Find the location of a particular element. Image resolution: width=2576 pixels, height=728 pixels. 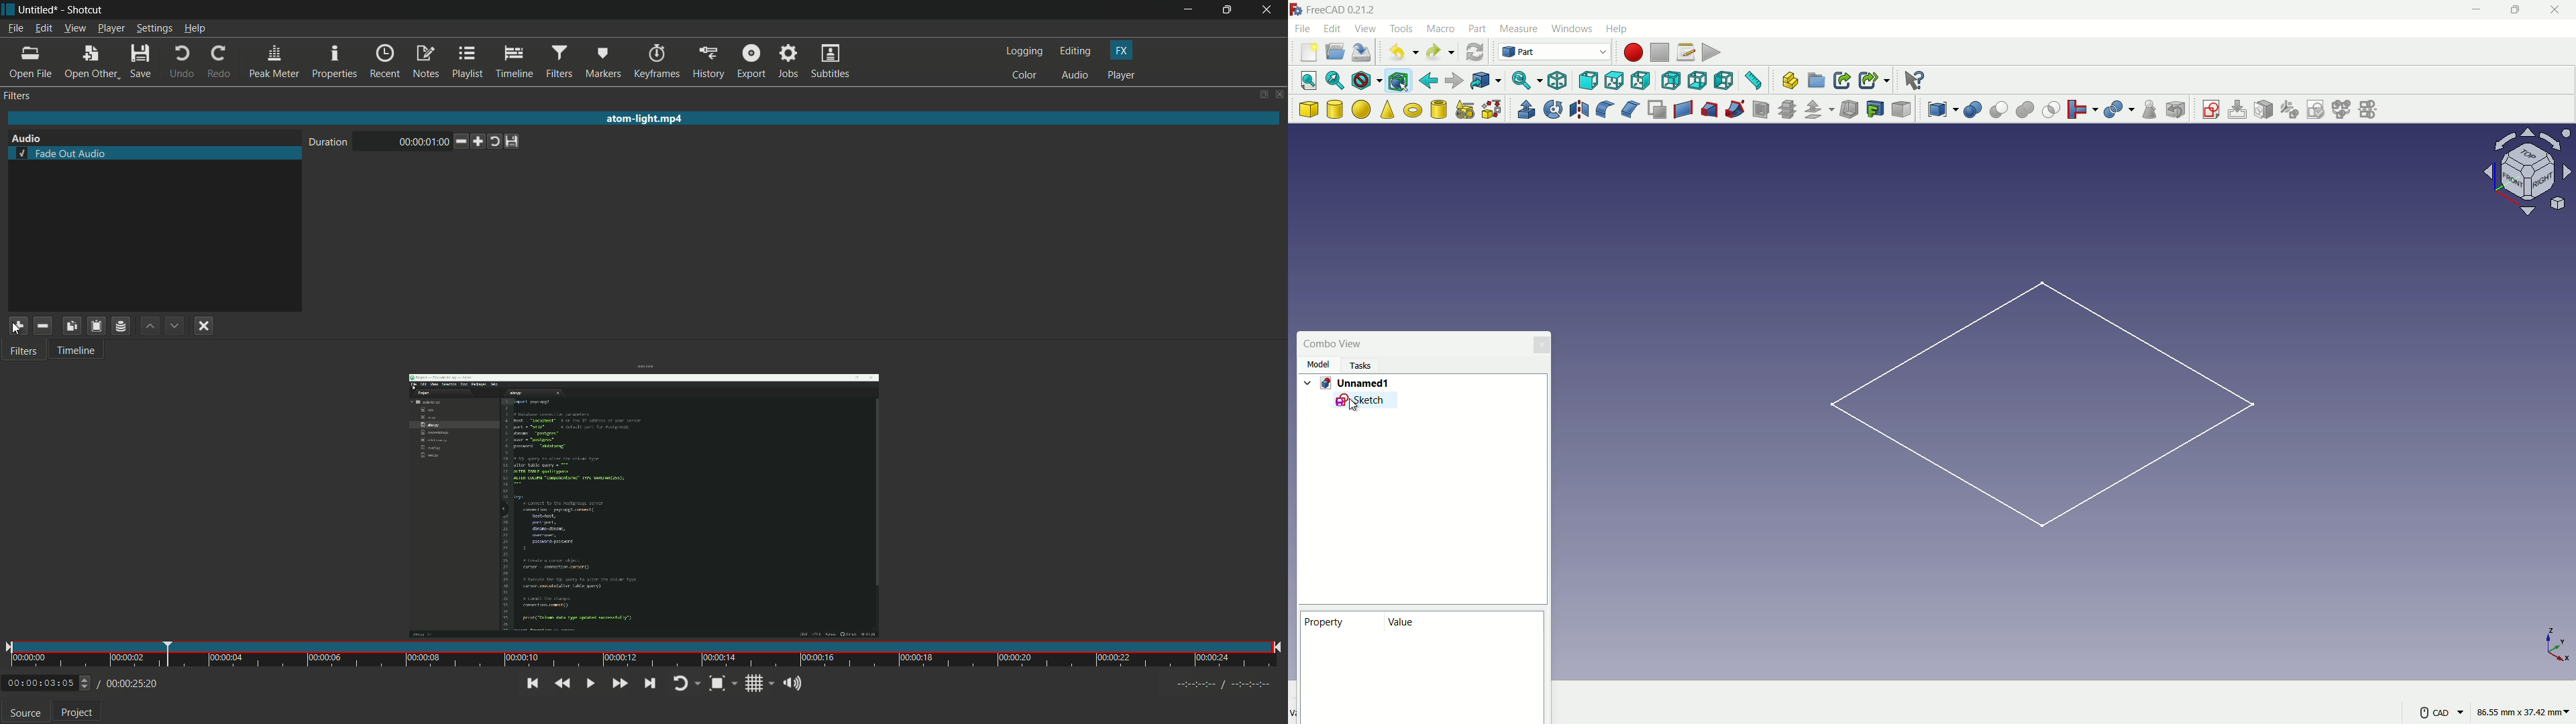

windows  is located at coordinates (1573, 28).